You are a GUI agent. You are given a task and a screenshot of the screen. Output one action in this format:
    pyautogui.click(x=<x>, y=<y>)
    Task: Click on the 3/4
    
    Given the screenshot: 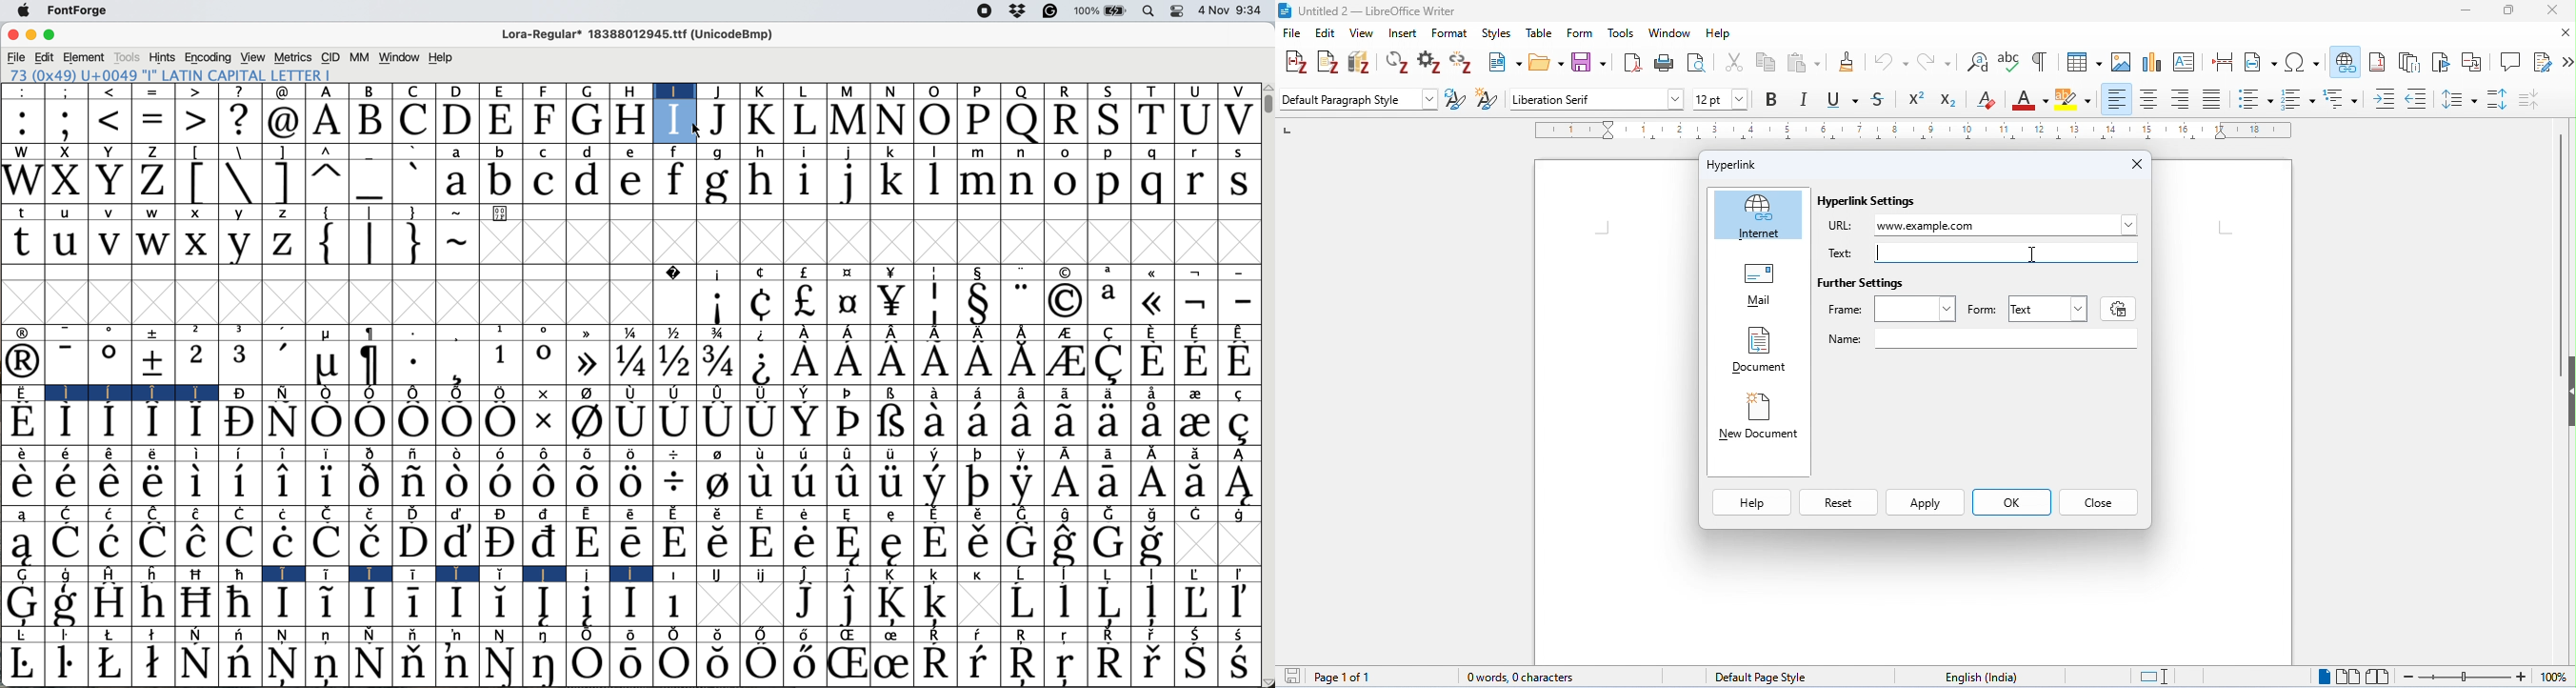 What is the action you would take?
    pyautogui.click(x=720, y=334)
    